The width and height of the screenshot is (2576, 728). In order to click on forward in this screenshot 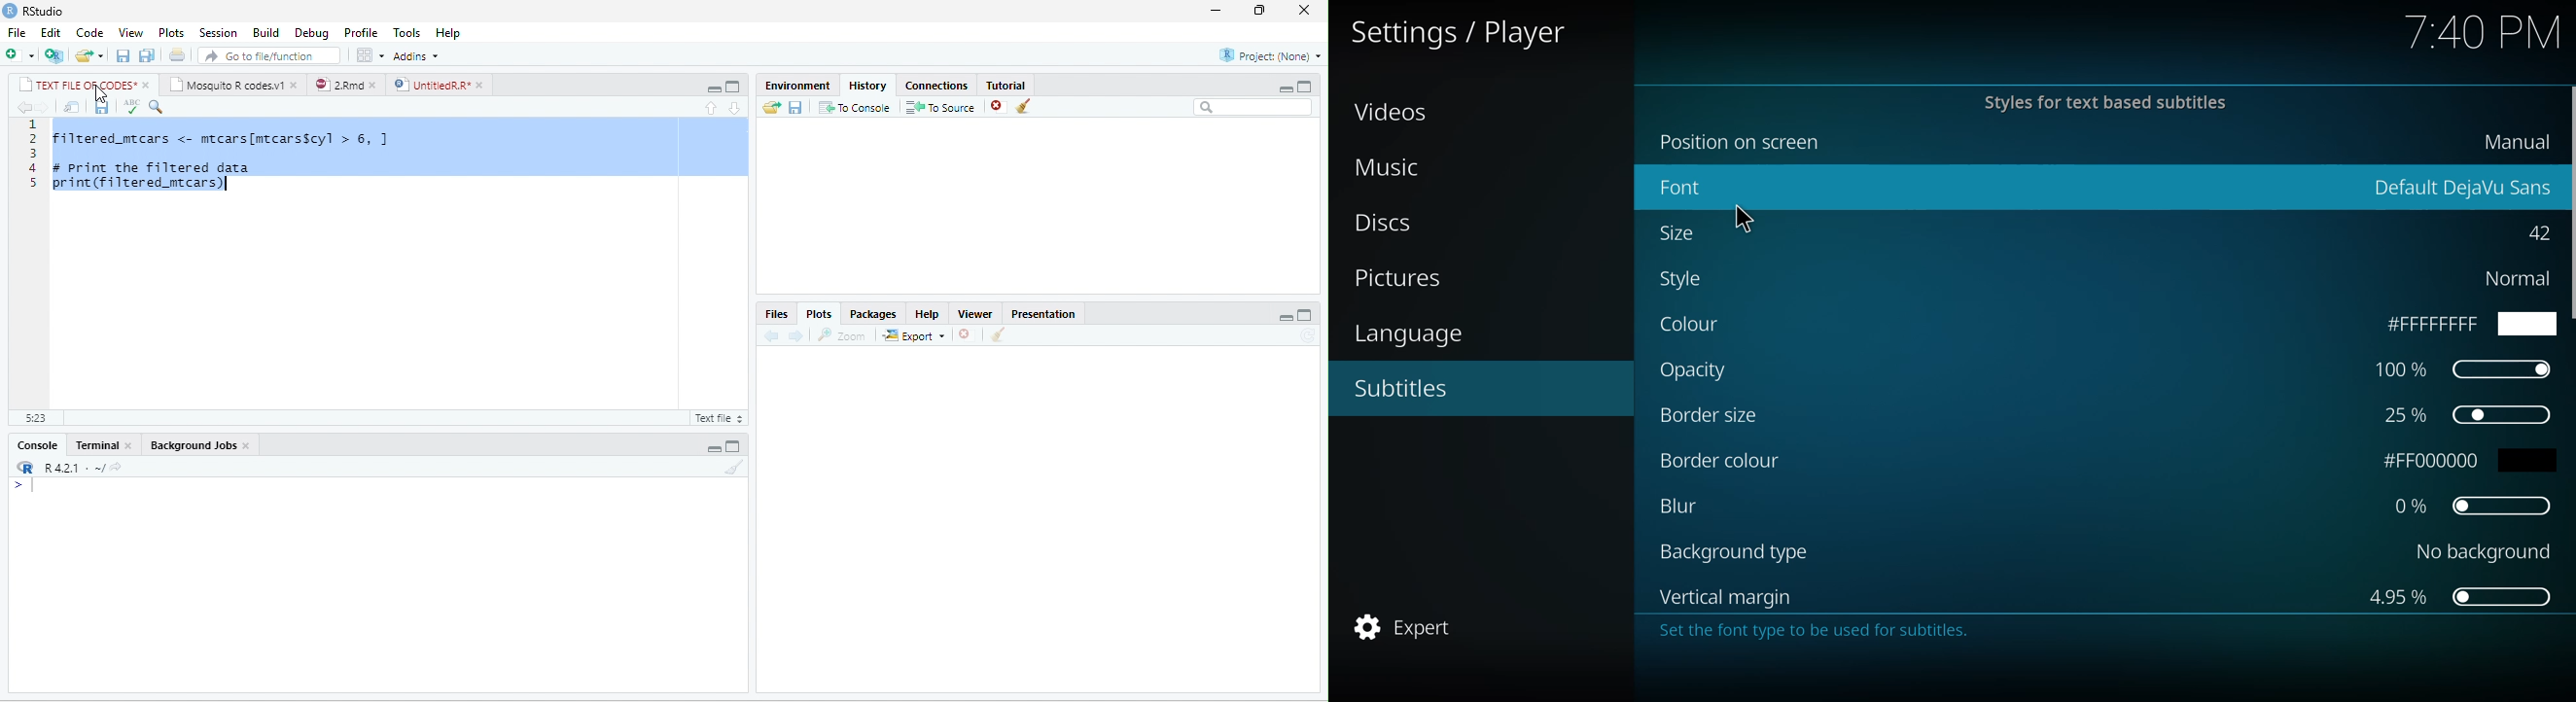, I will do `click(43, 107)`.